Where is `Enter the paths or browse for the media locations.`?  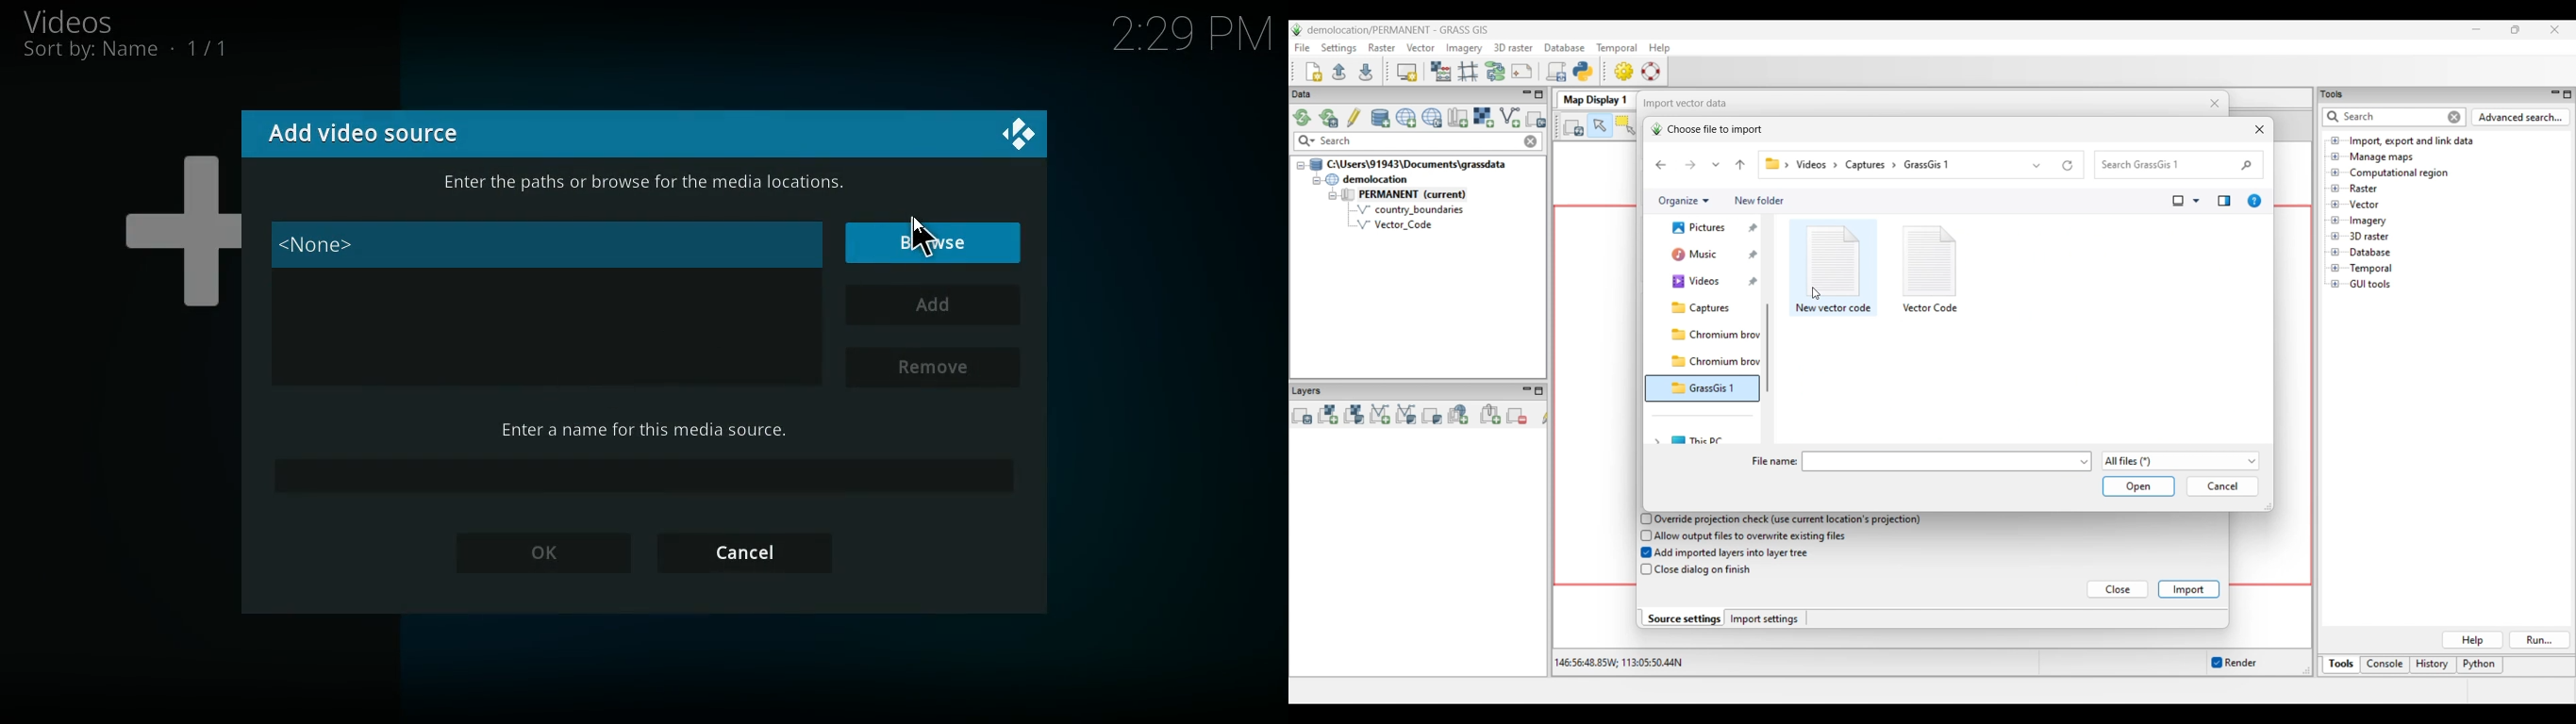
Enter the paths or browse for the media locations. is located at coordinates (645, 182).